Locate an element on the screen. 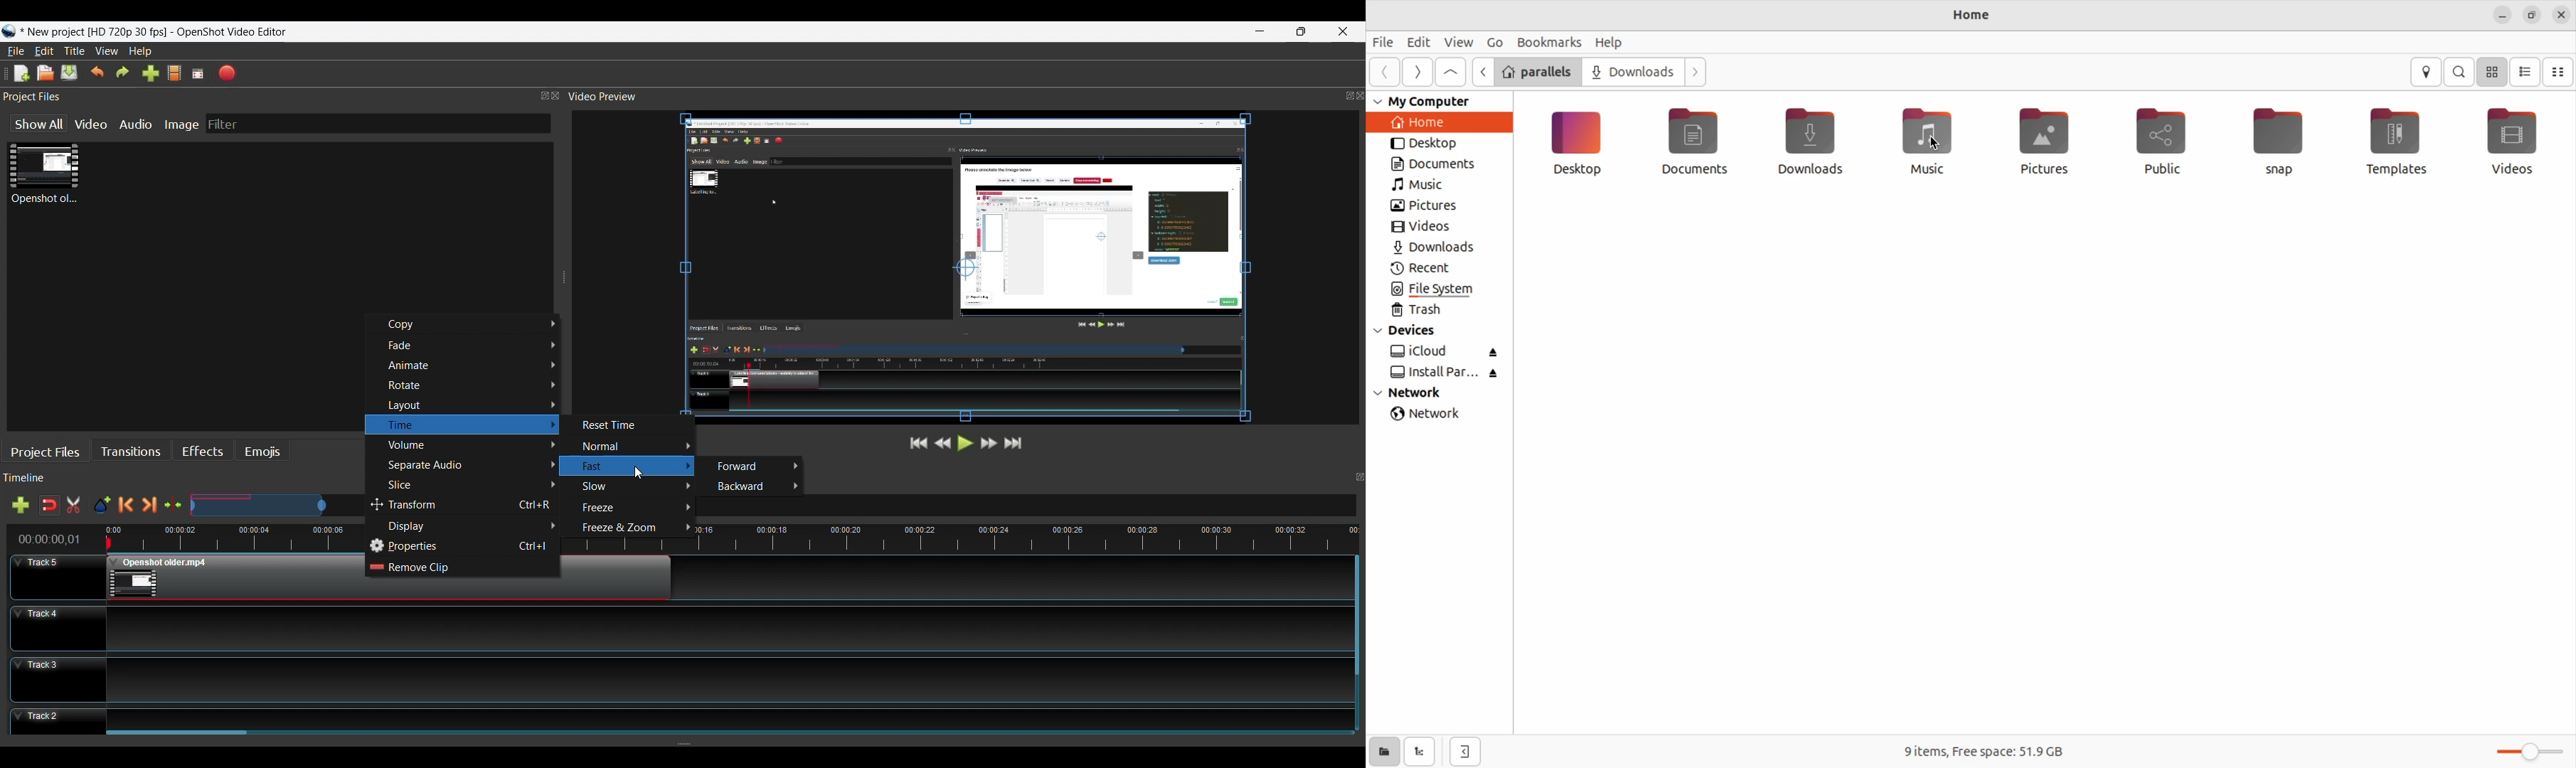 Image resolution: width=2576 pixels, height=784 pixels. minimize is located at coordinates (2502, 15).